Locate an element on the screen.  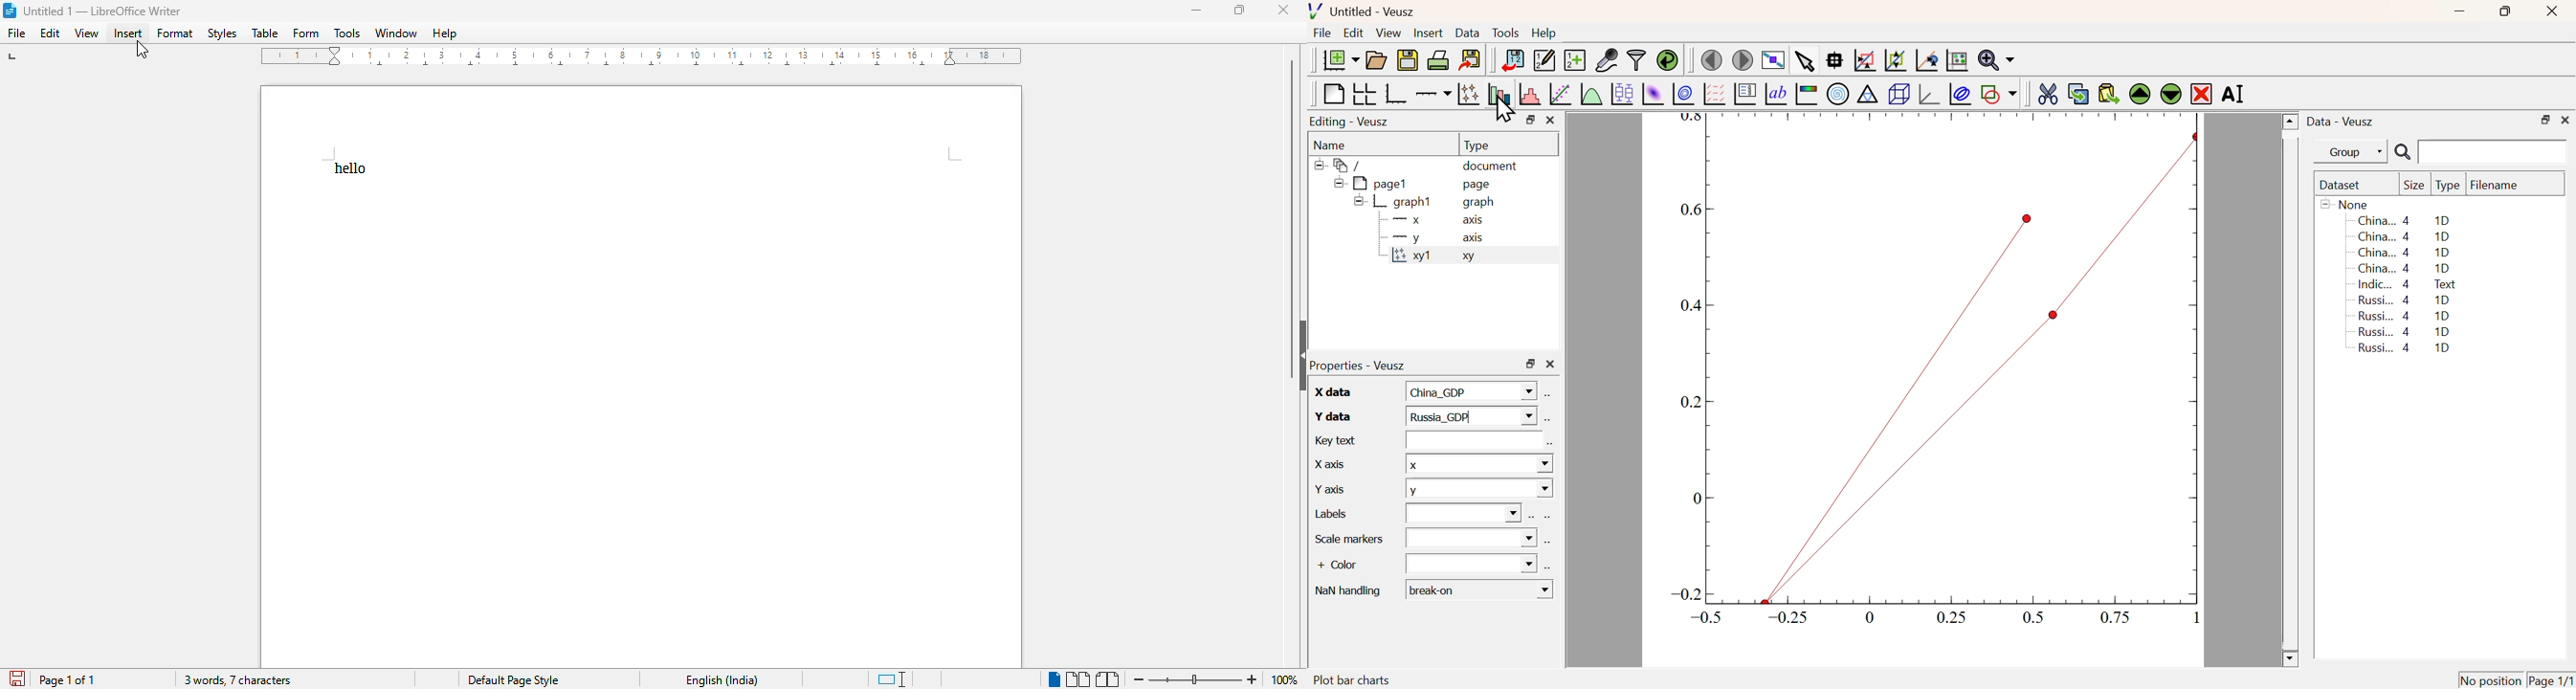
book view is located at coordinates (1108, 679).